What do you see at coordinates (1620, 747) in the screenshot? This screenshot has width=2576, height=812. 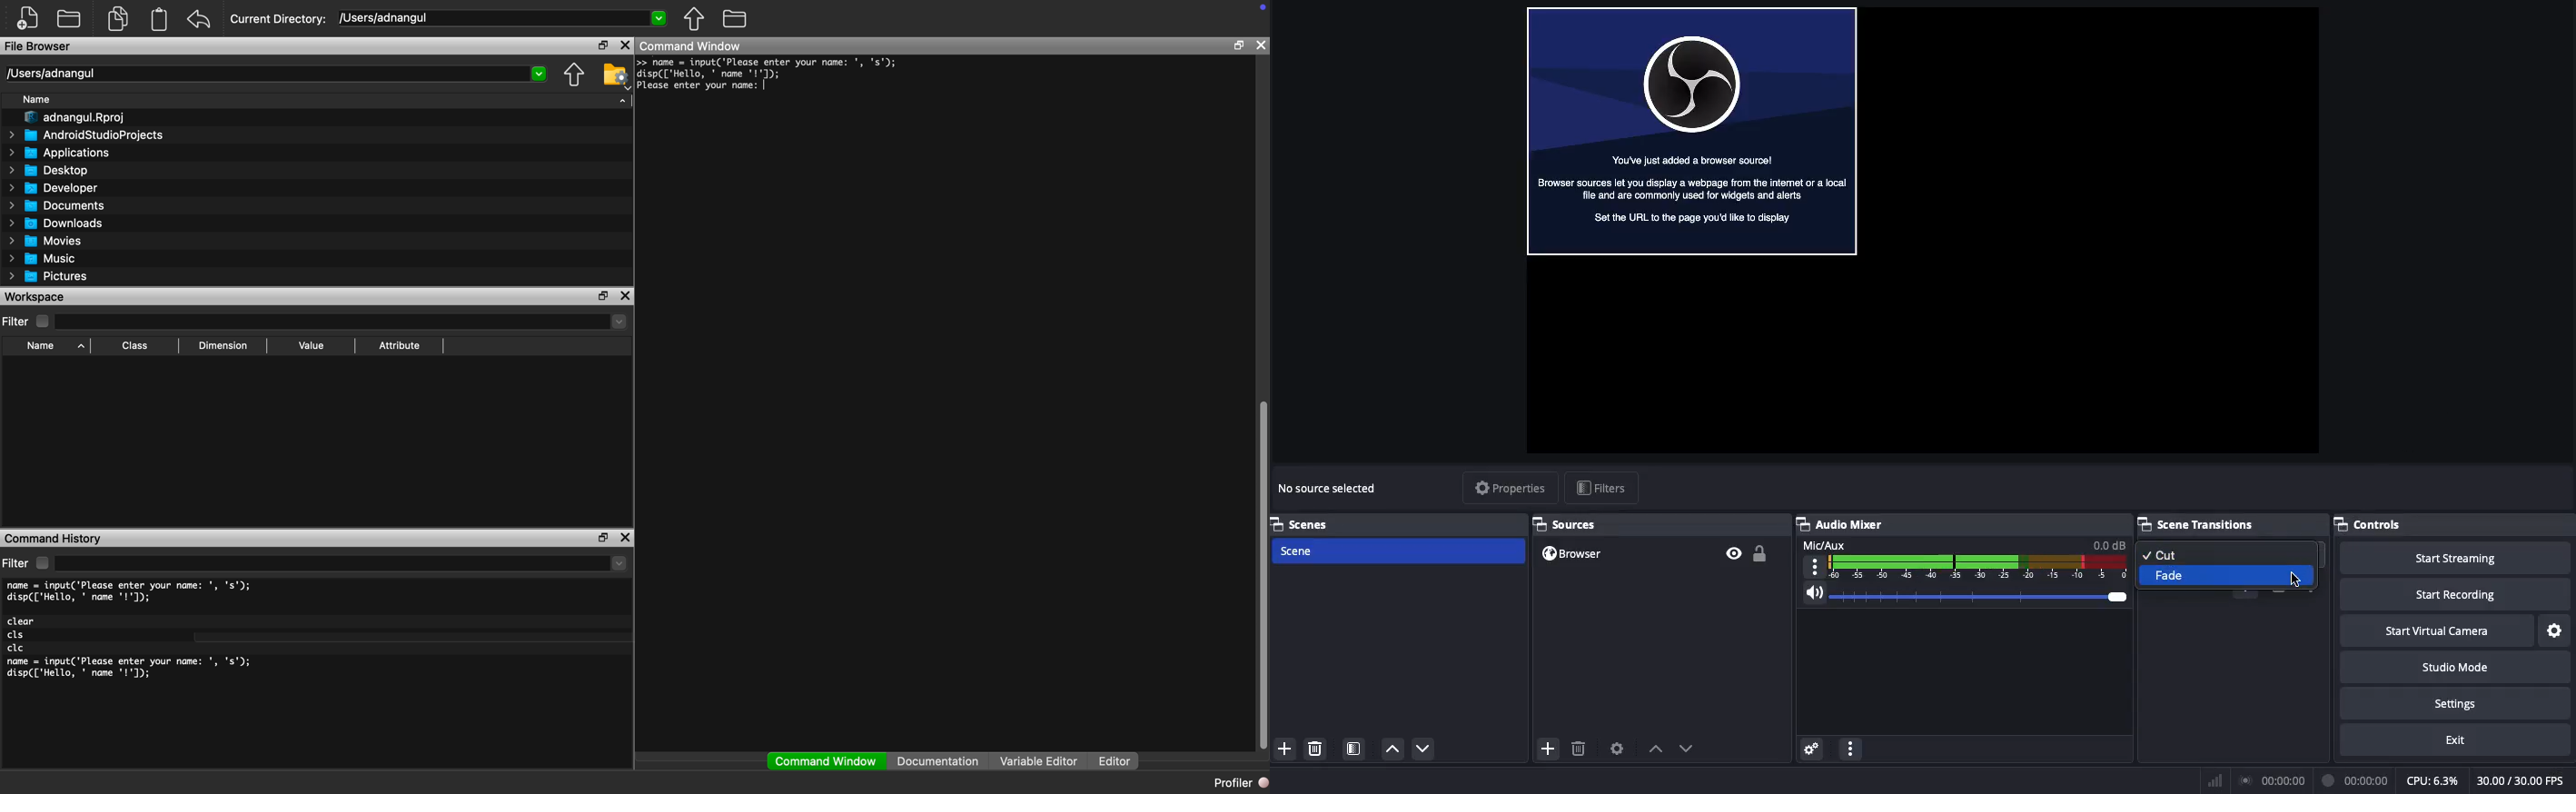 I see `Sources preferences` at bounding box center [1620, 747].